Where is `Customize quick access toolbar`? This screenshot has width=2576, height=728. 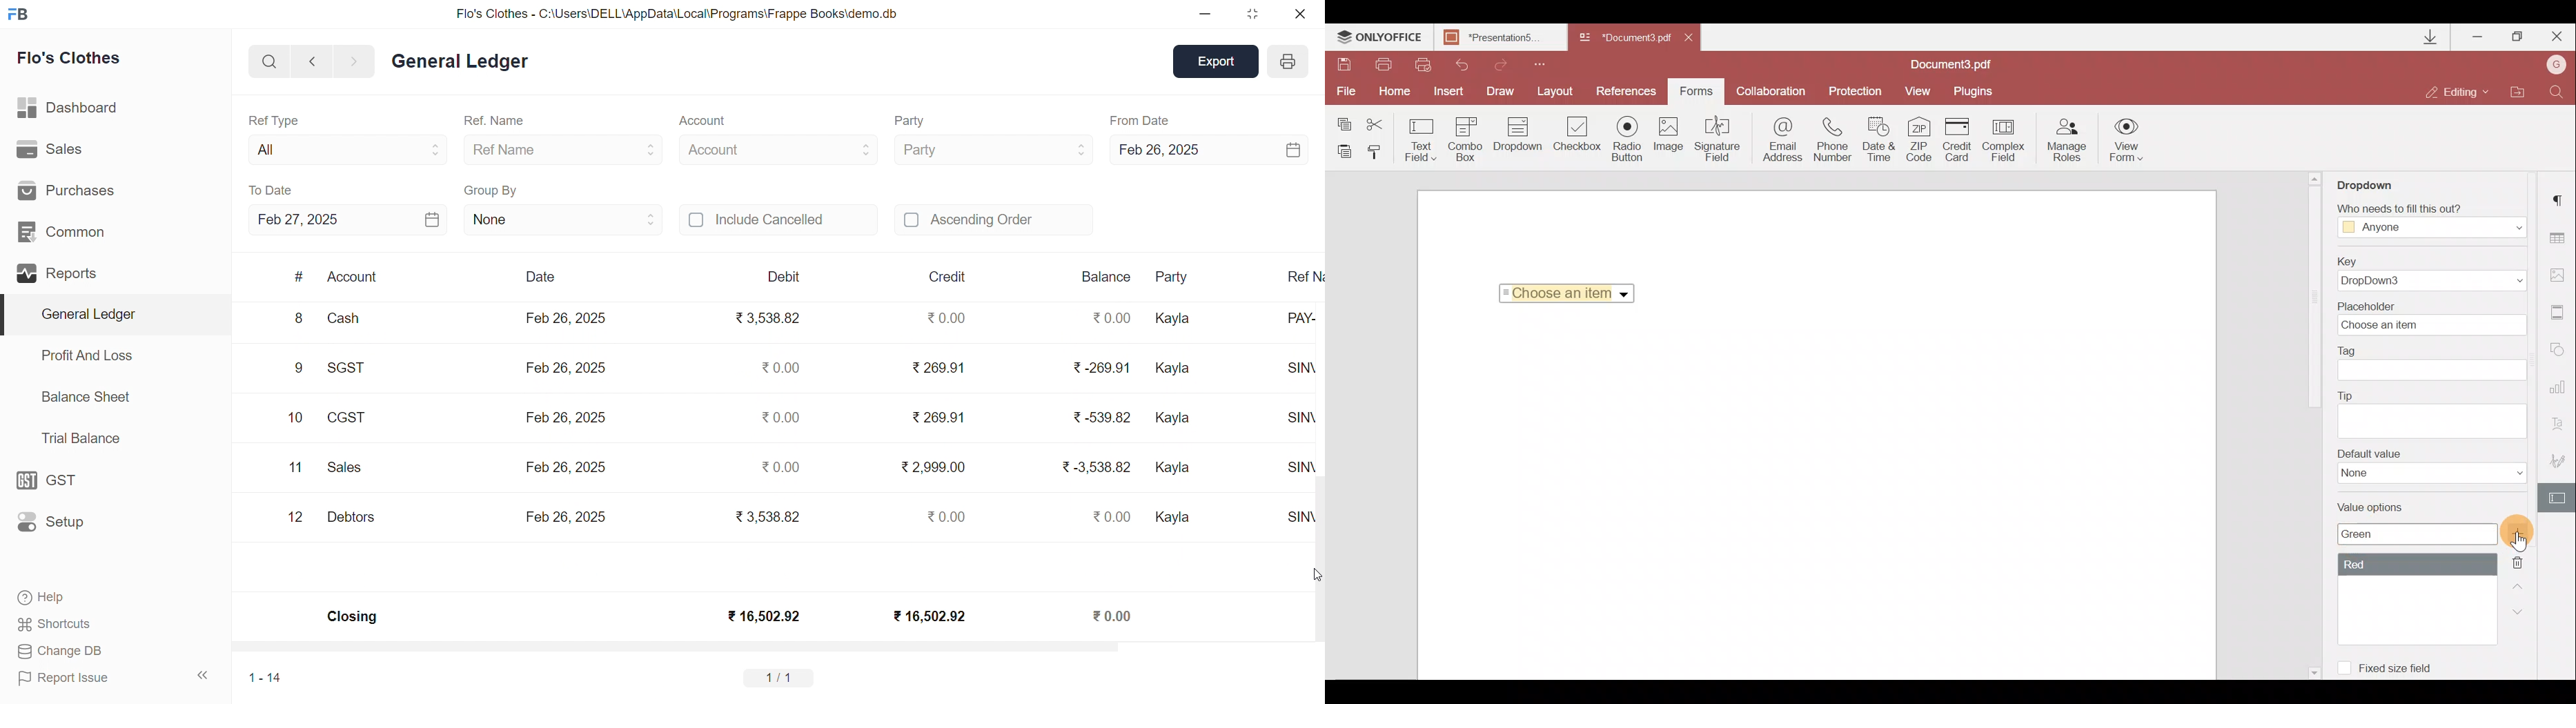 Customize quick access toolbar is located at coordinates (1545, 64).